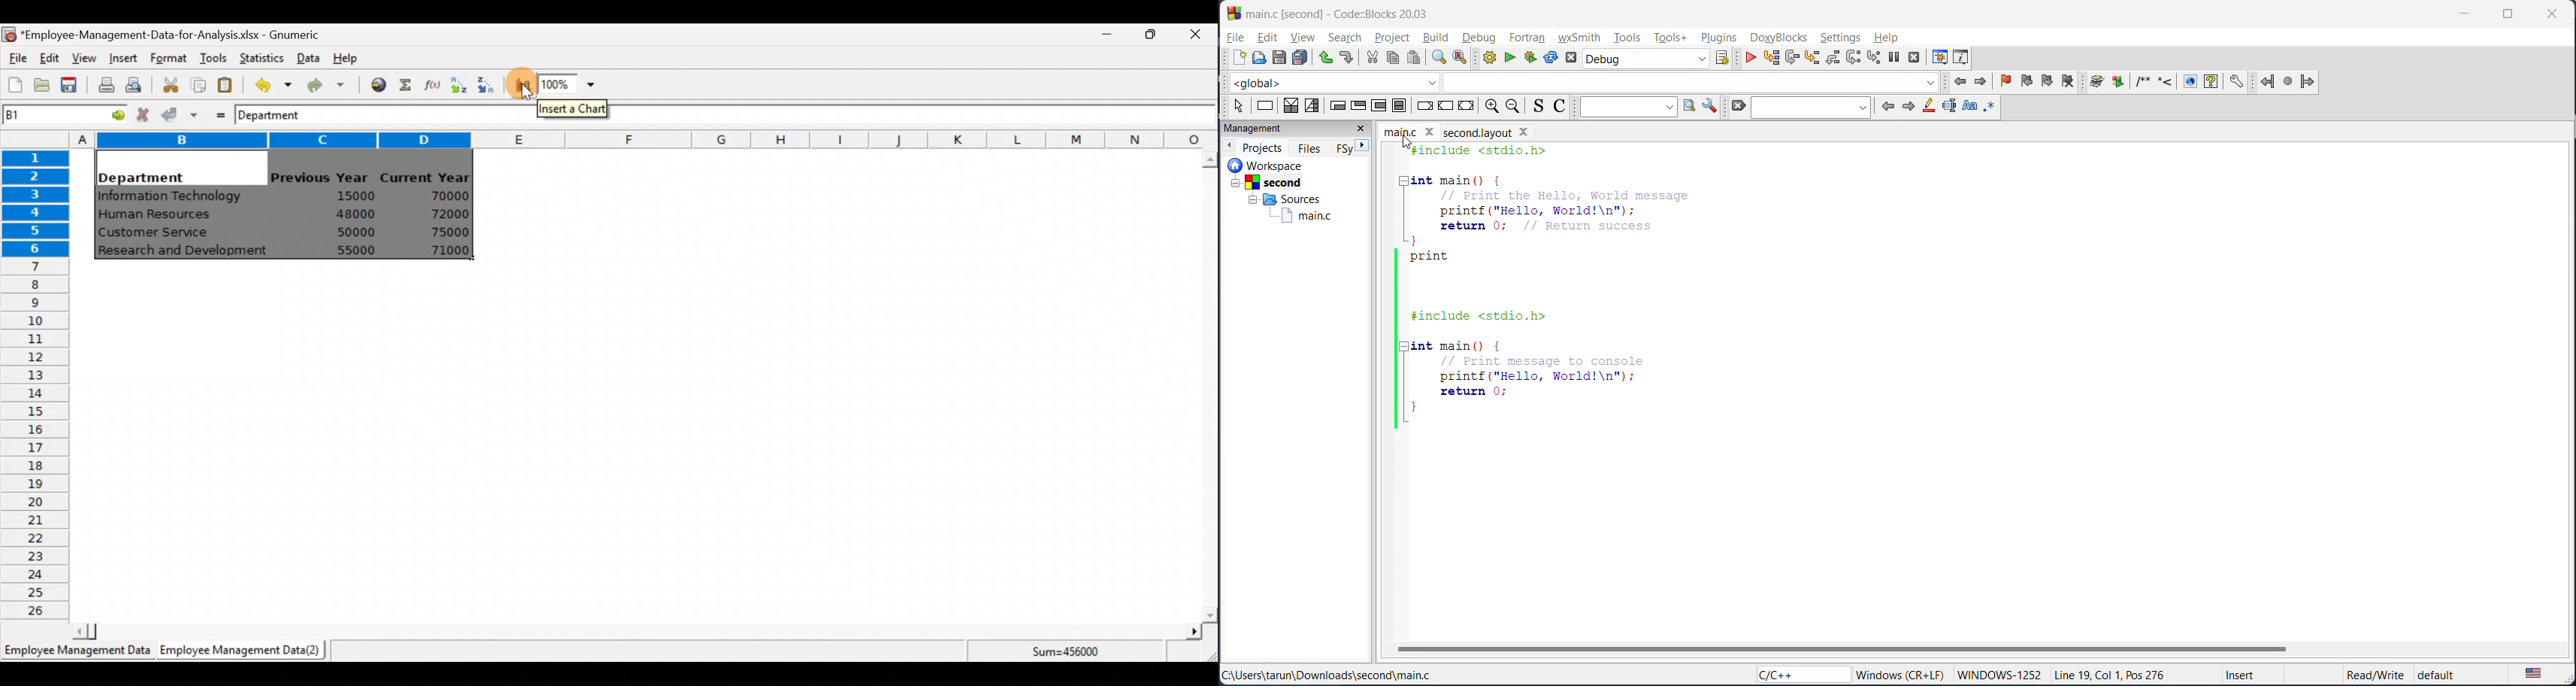 This screenshot has height=700, width=2576. I want to click on jump forward, so click(1981, 83).